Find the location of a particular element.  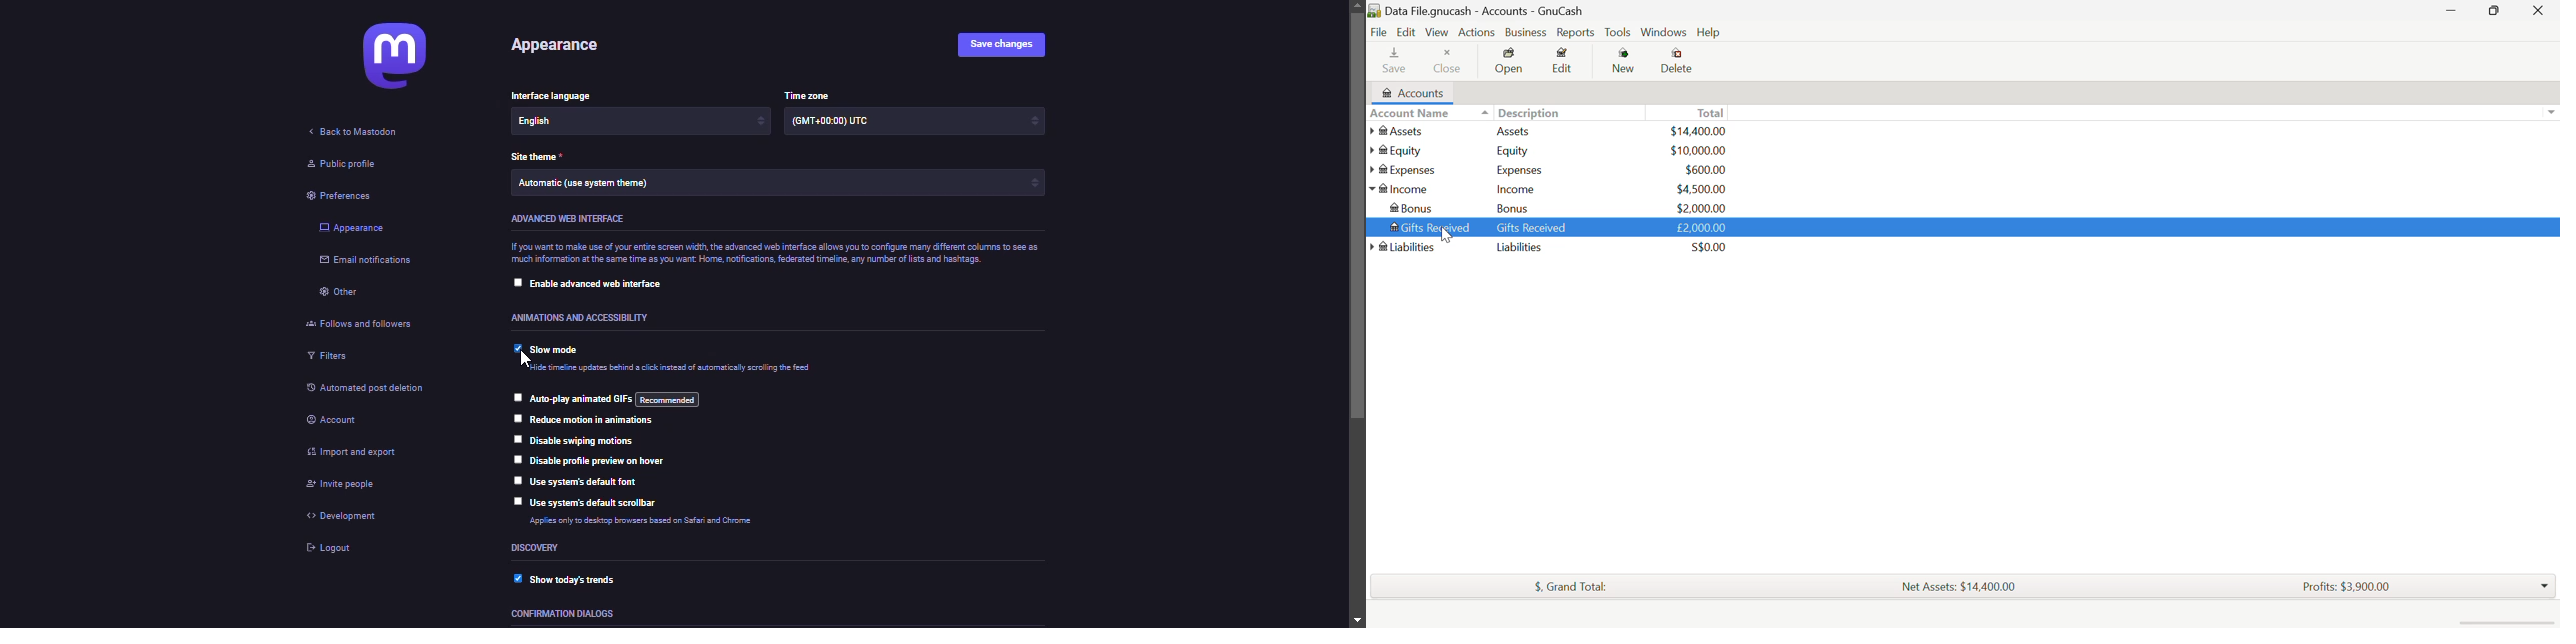

Data File.gnucash - Accounts - GnuCash is located at coordinates (1479, 11).